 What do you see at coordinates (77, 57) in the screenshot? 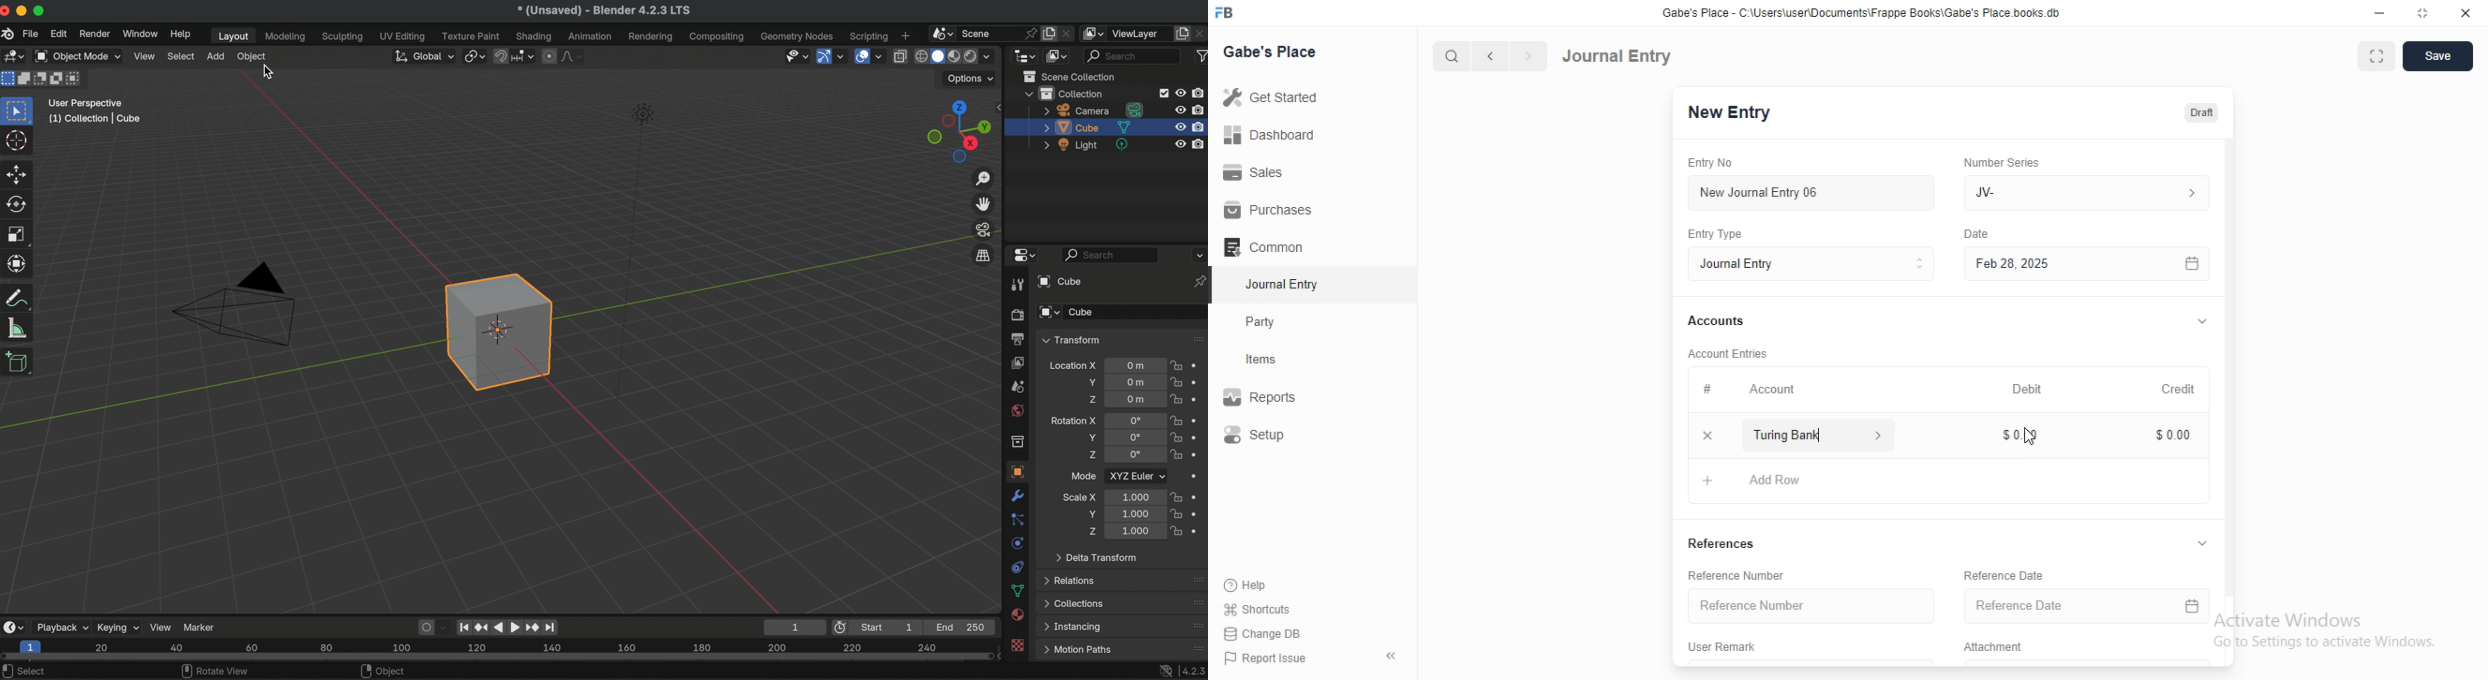
I see `object mode drop down` at bounding box center [77, 57].